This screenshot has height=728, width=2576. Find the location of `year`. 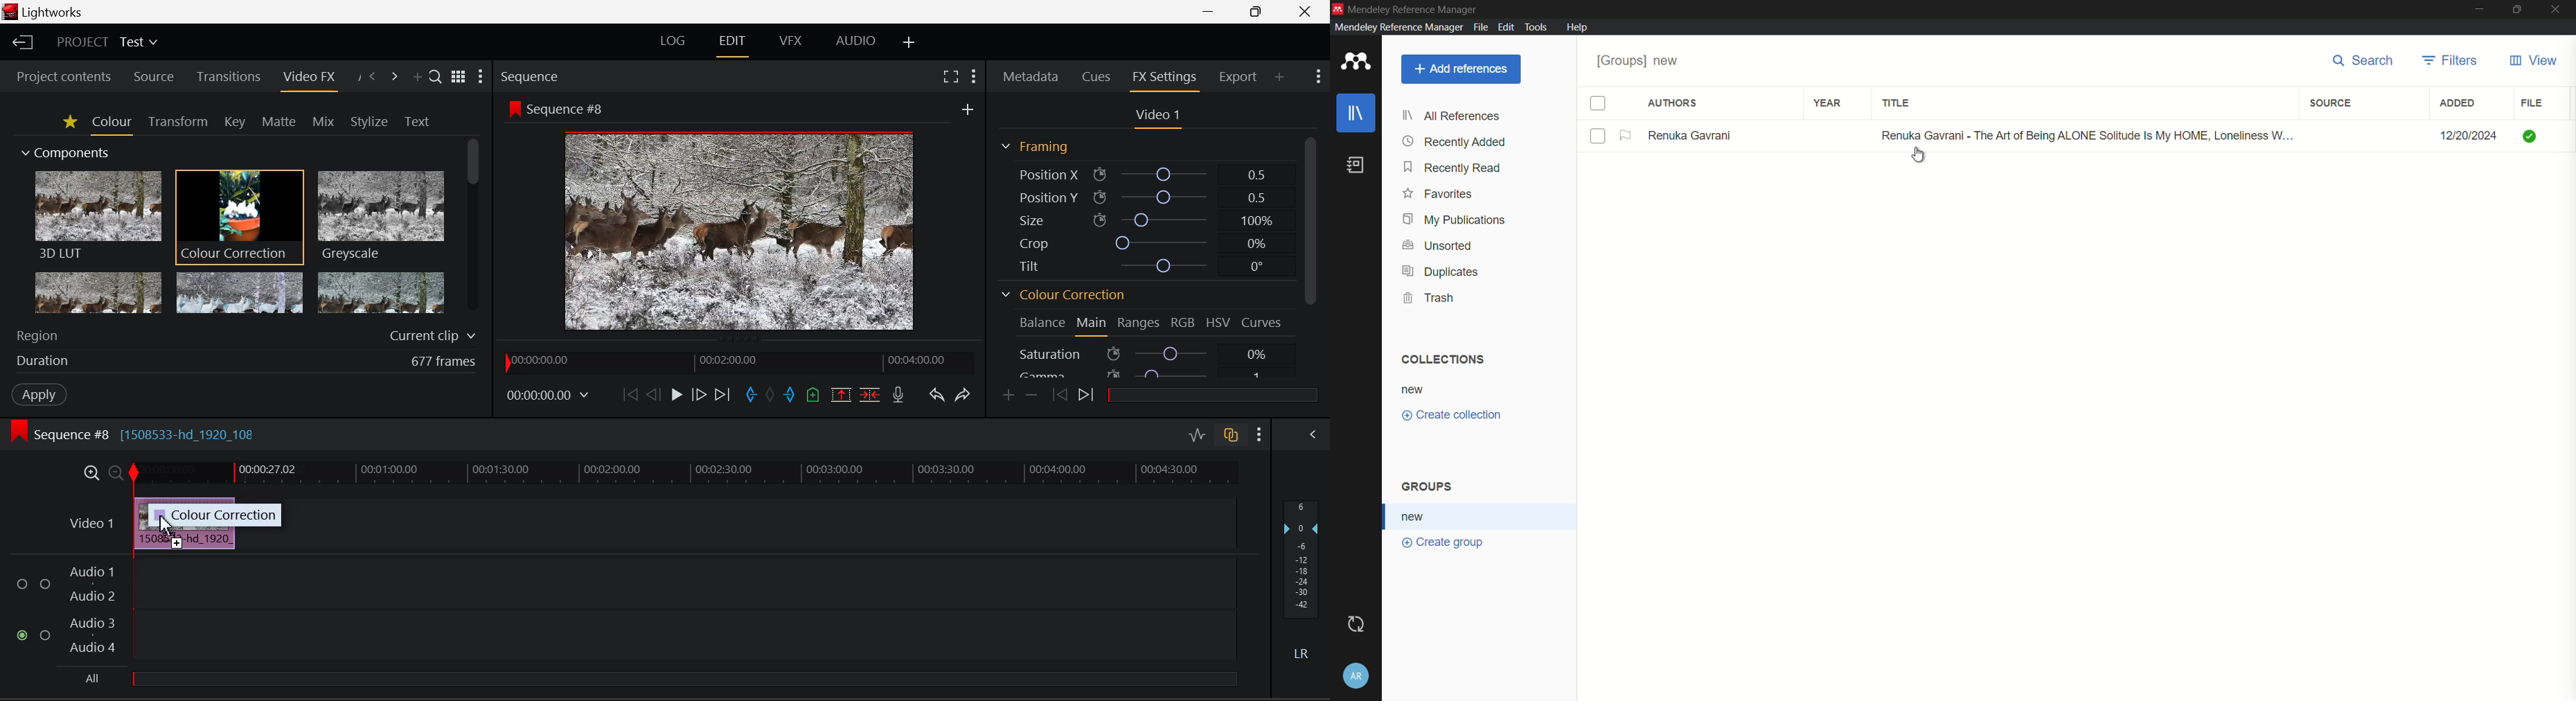

year is located at coordinates (1827, 102).